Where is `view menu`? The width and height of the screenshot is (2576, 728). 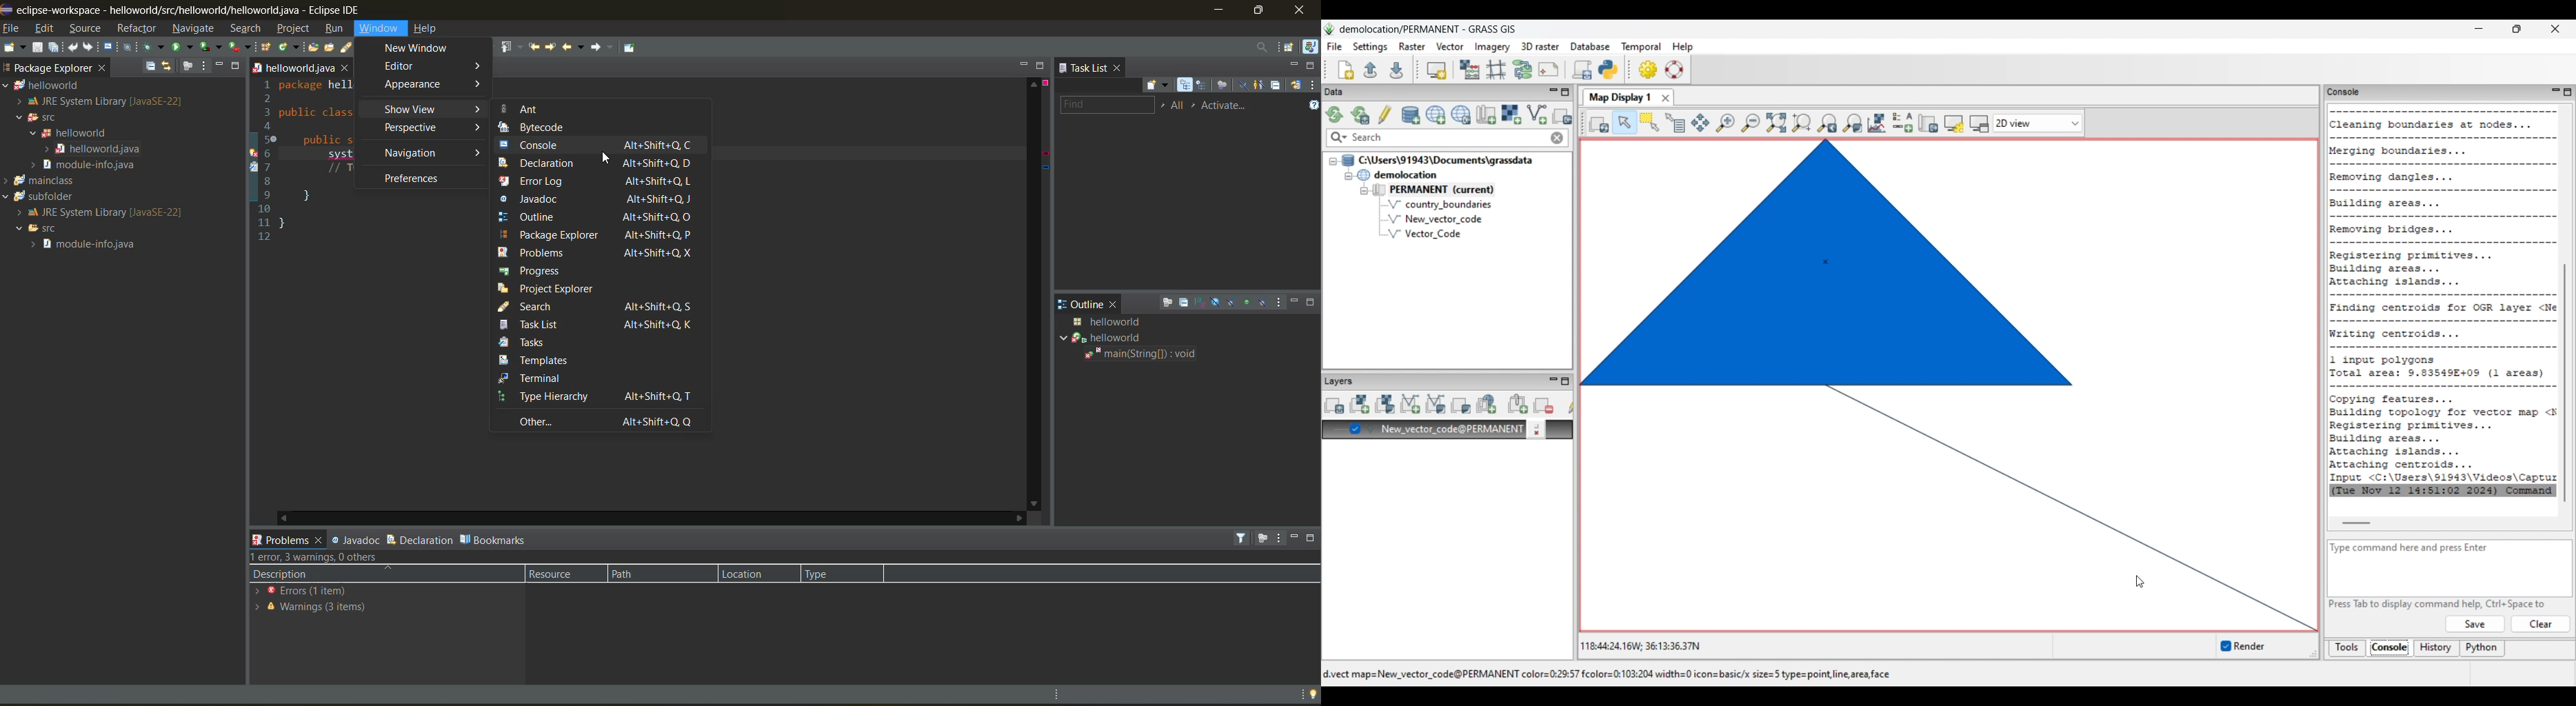
view menu is located at coordinates (1313, 86).